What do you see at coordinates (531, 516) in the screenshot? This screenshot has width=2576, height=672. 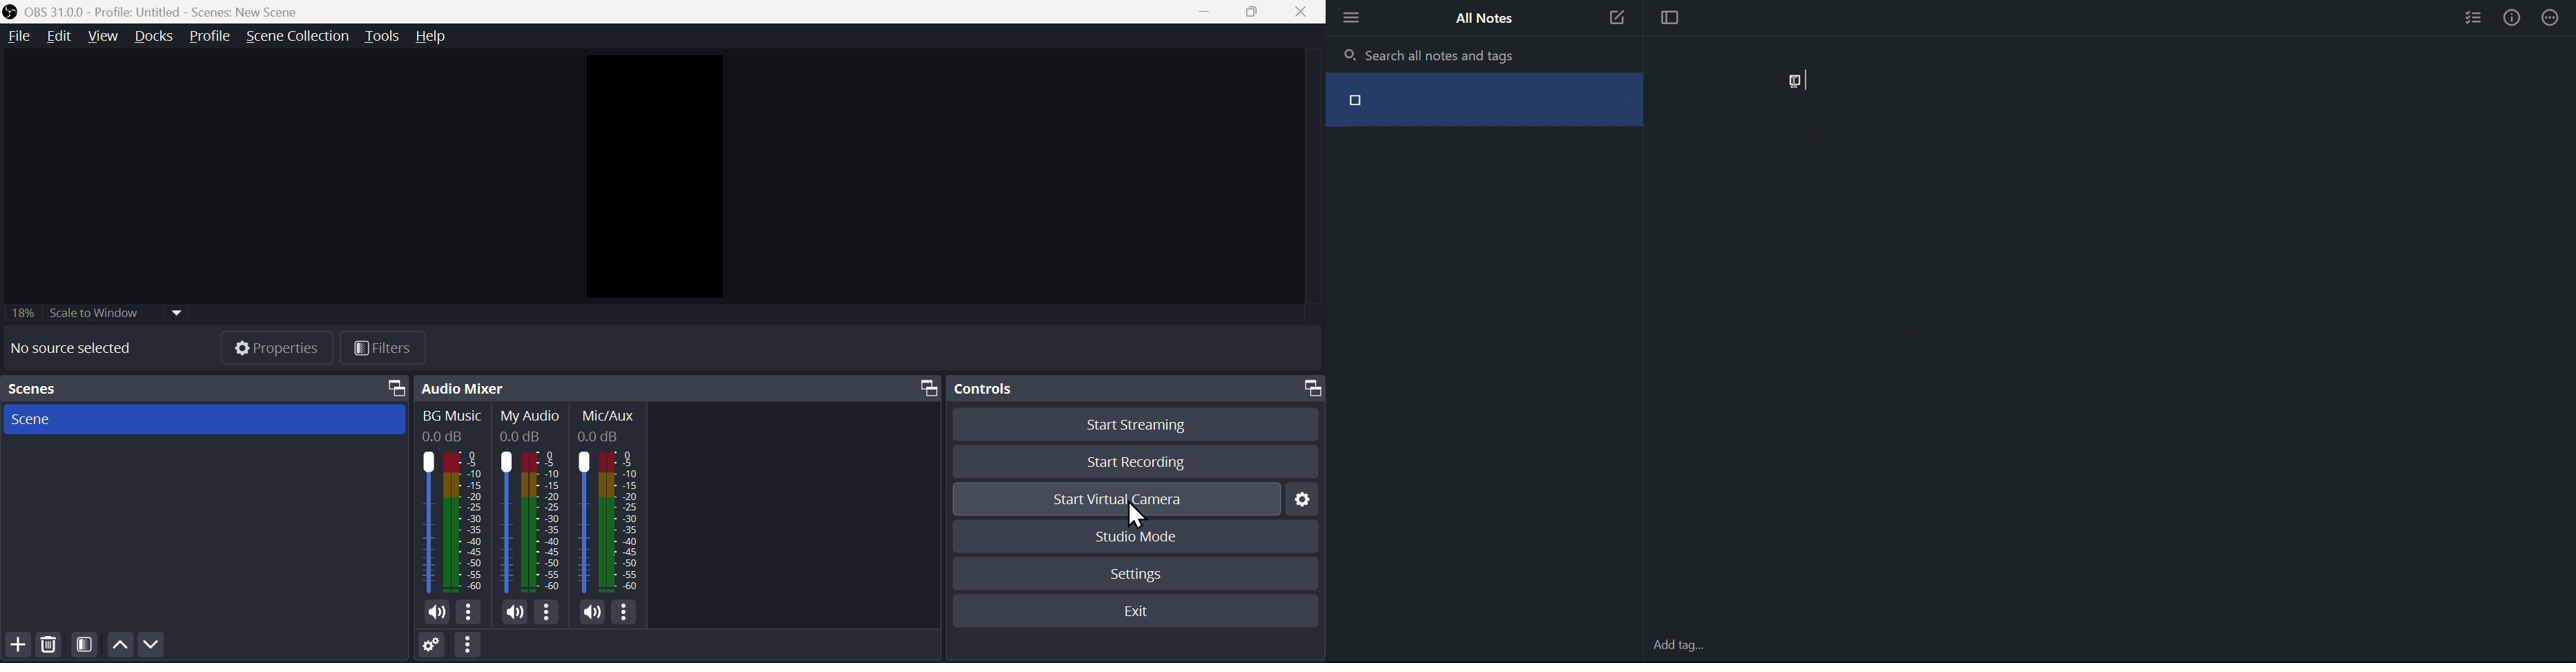 I see `Audiobar` at bounding box center [531, 516].